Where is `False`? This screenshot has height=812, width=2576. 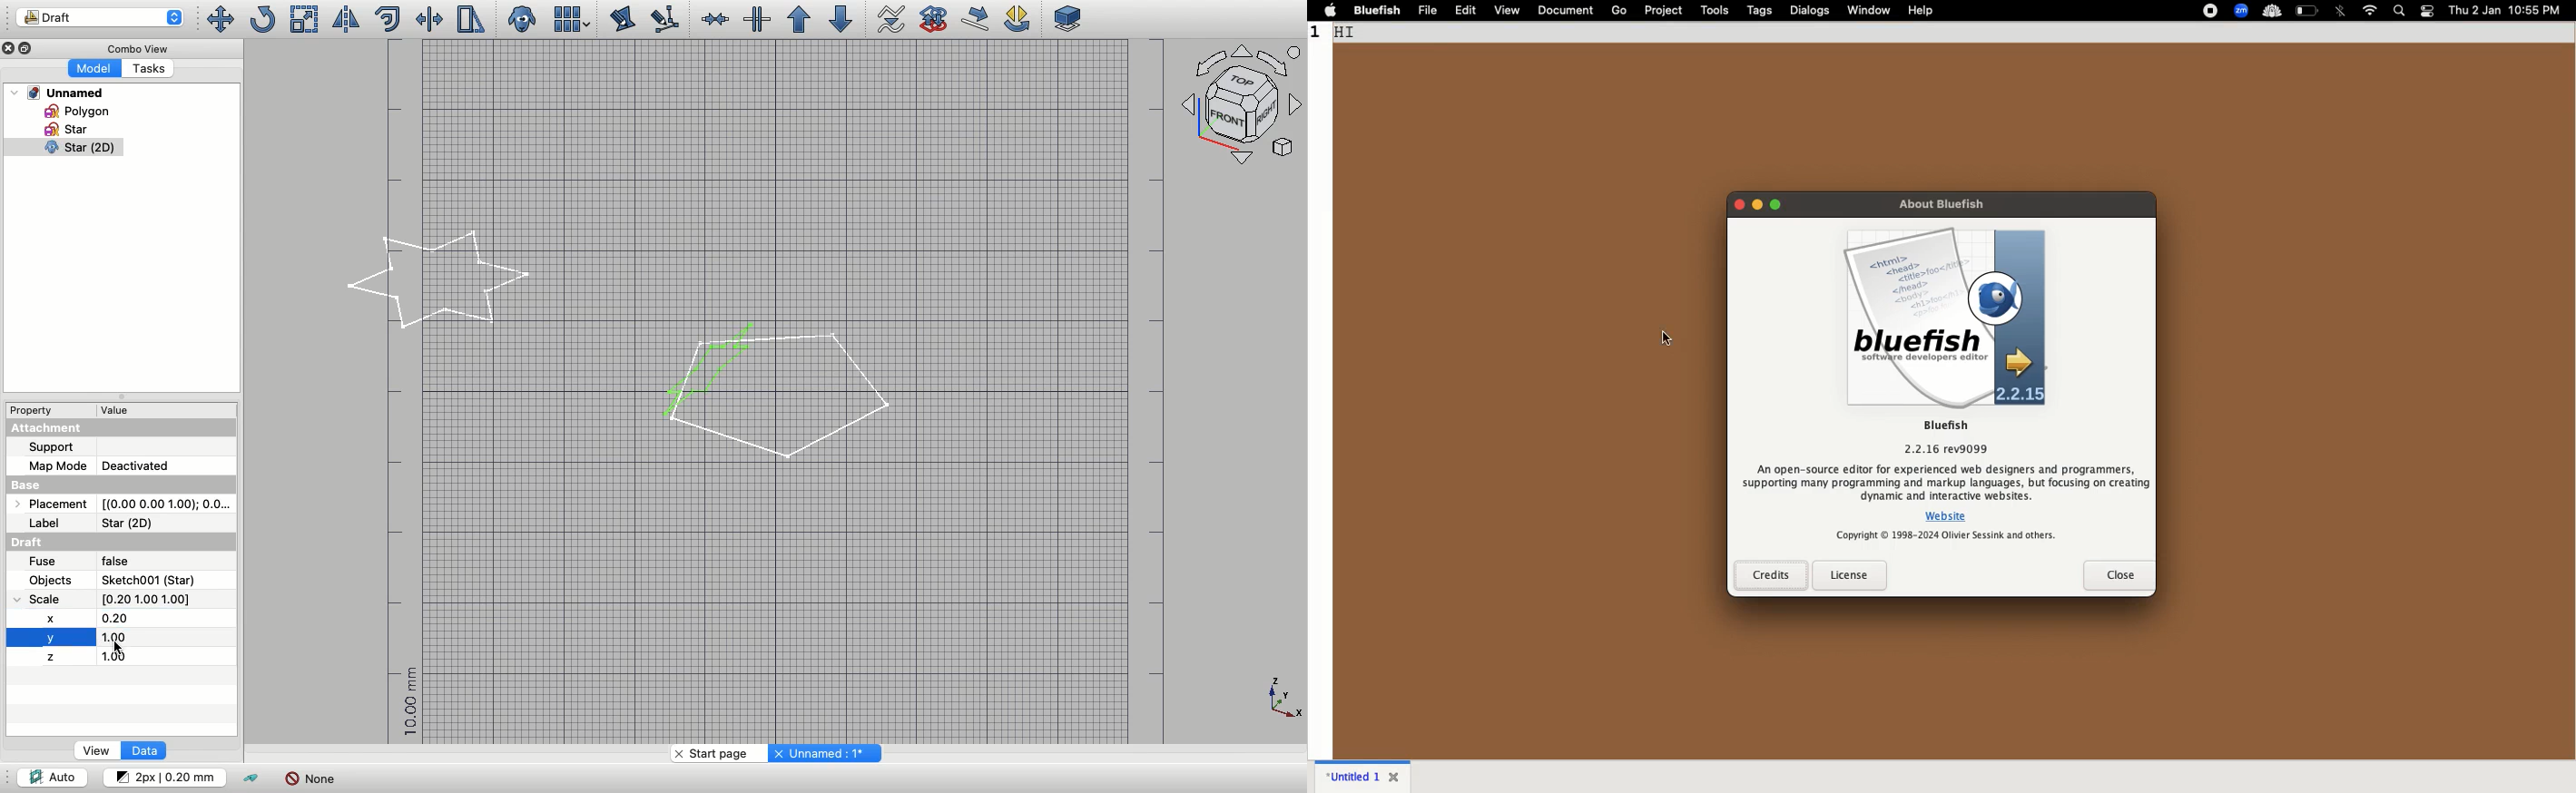
False is located at coordinates (129, 562).